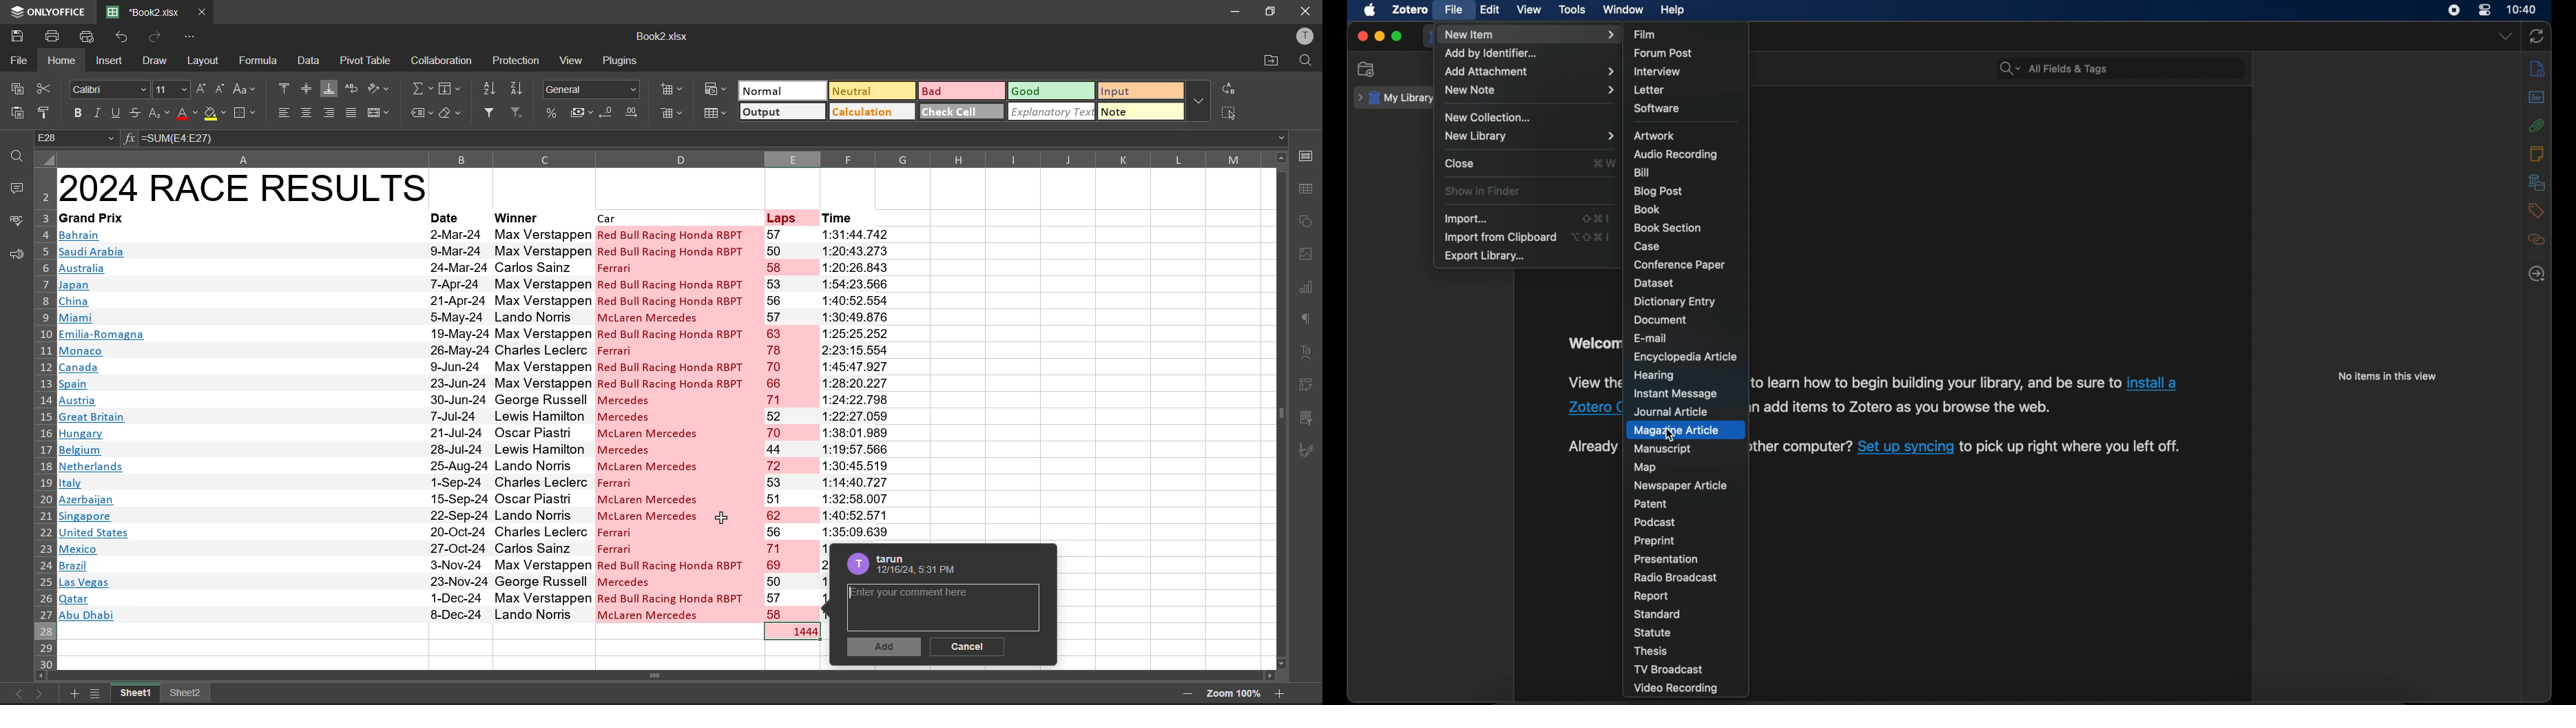 Image resolution: width=2576 pixels, height=728 pixels. I want to click on encyclopedia article, so click(1687, 357).